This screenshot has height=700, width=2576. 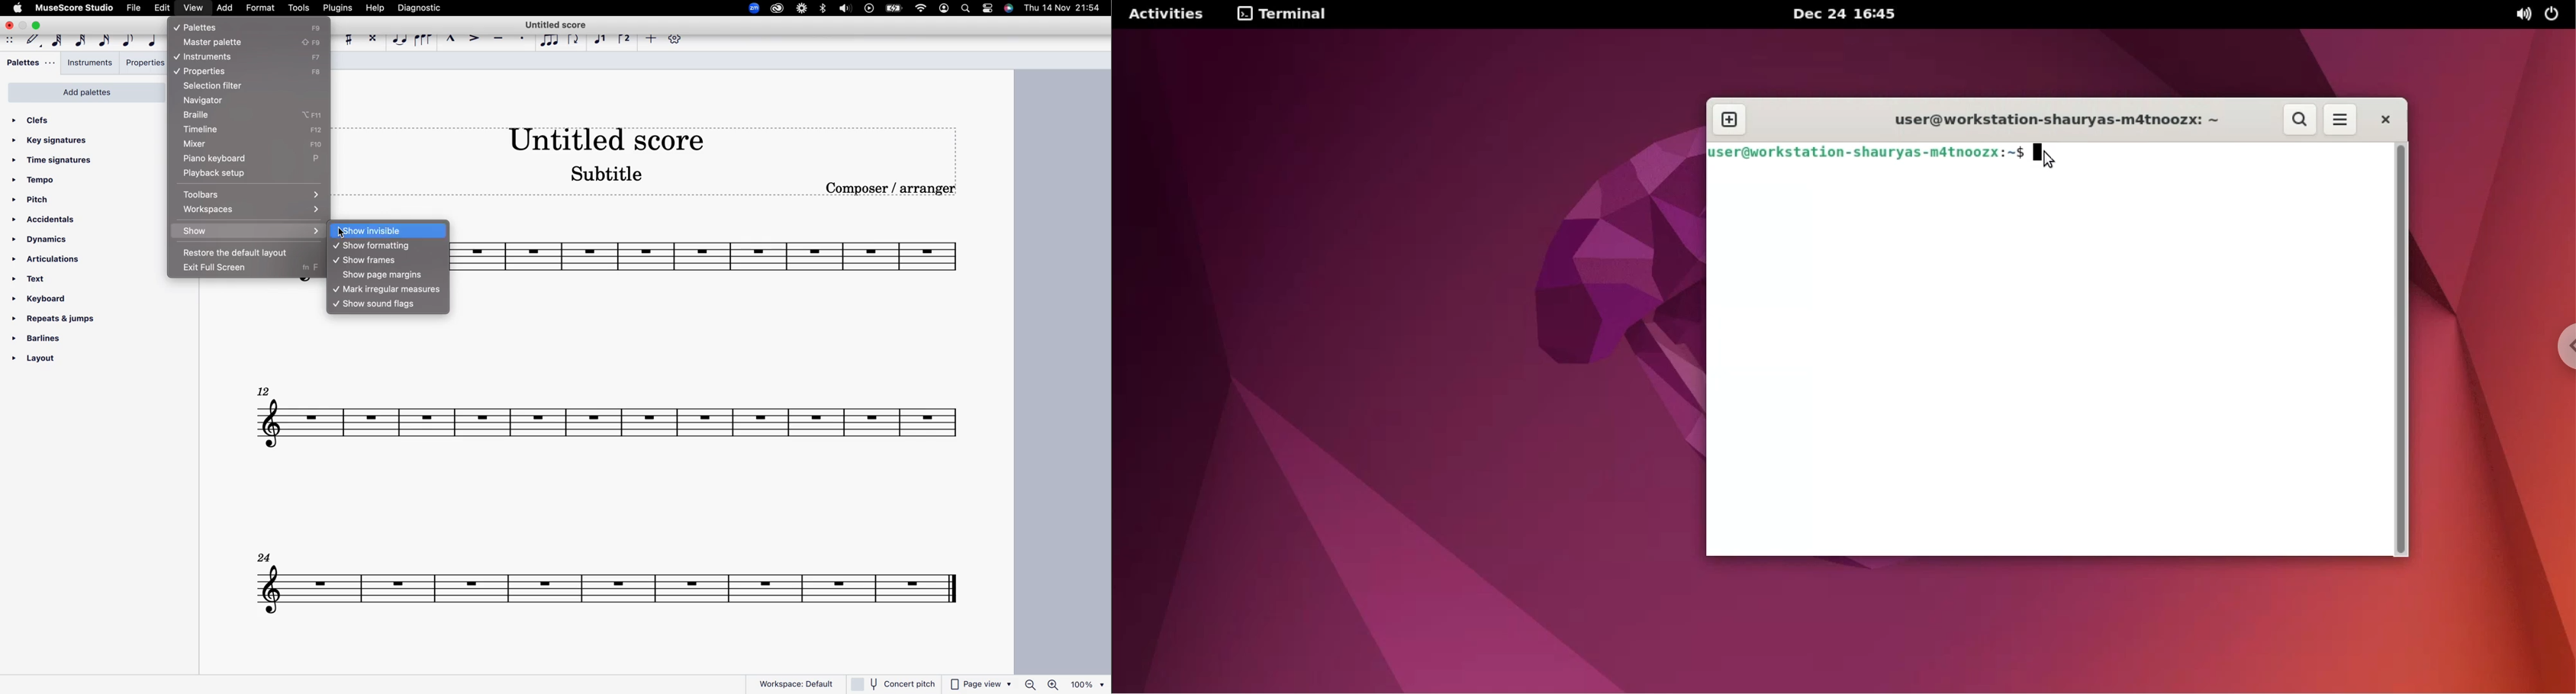 What do you see at coordinates (163, 8) in the screenshot?
I see `edit` at bounding box center [163, 8].